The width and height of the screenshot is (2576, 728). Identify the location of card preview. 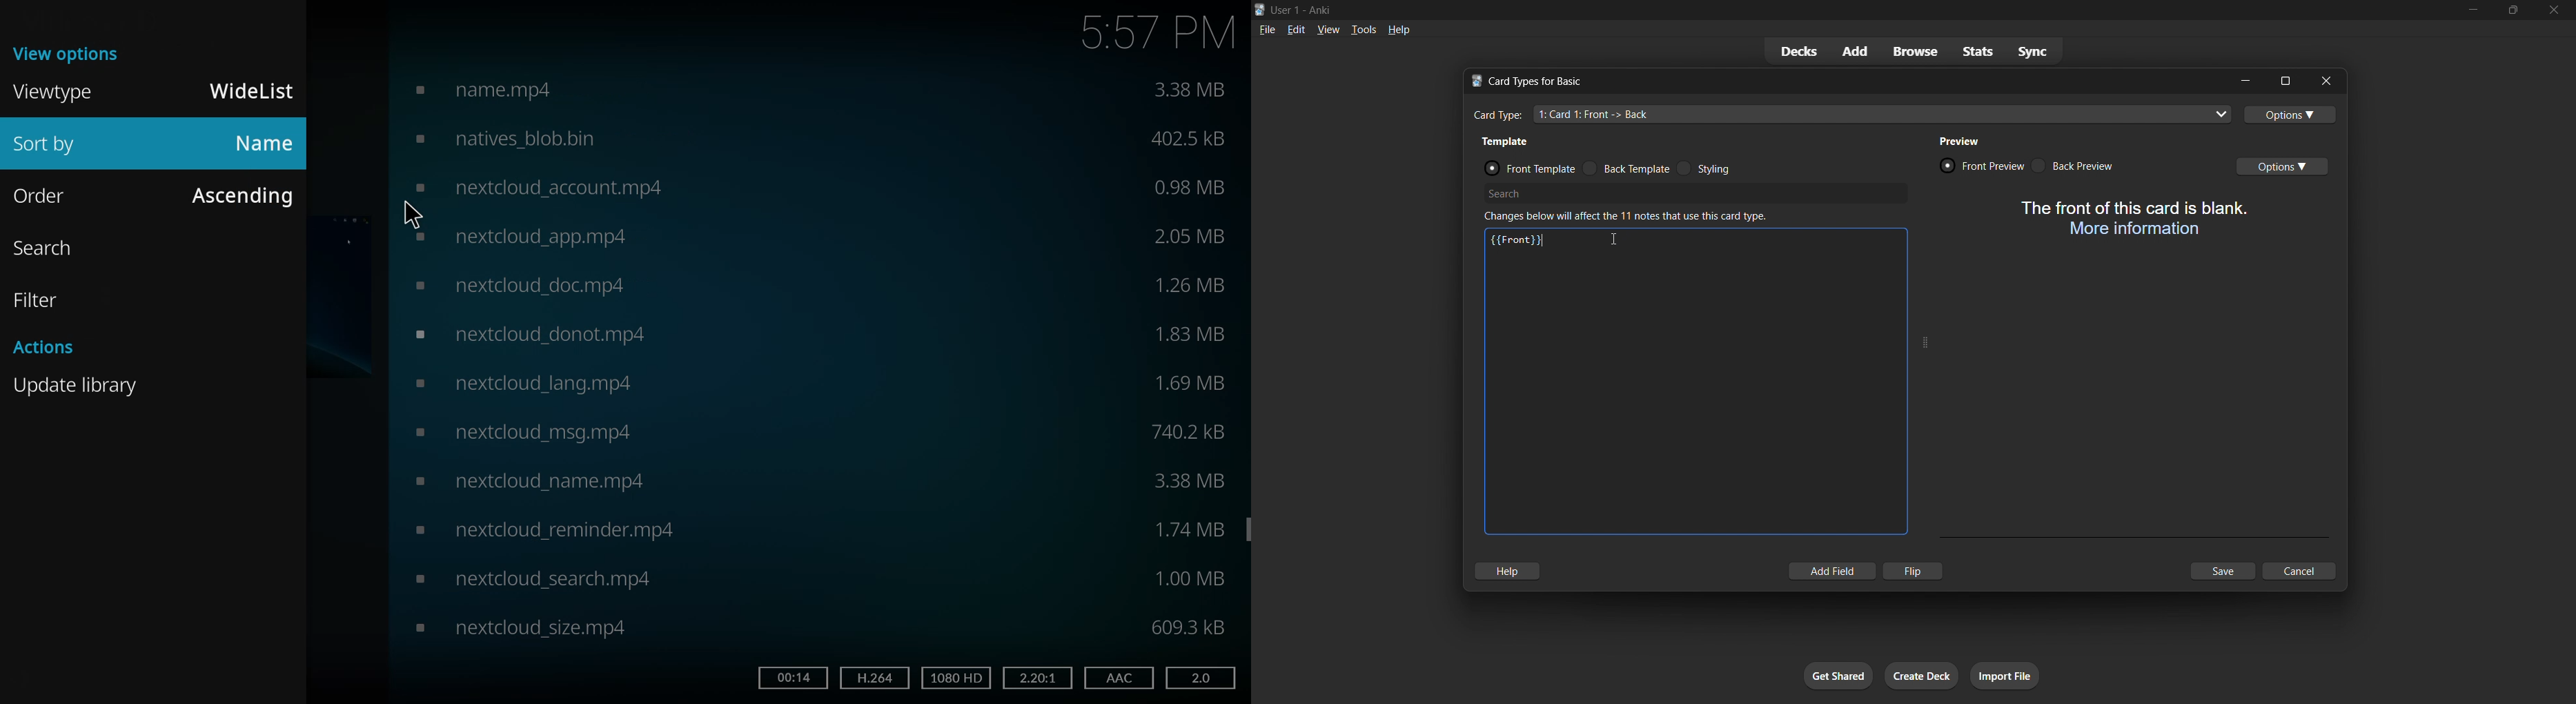
(2130, 219).